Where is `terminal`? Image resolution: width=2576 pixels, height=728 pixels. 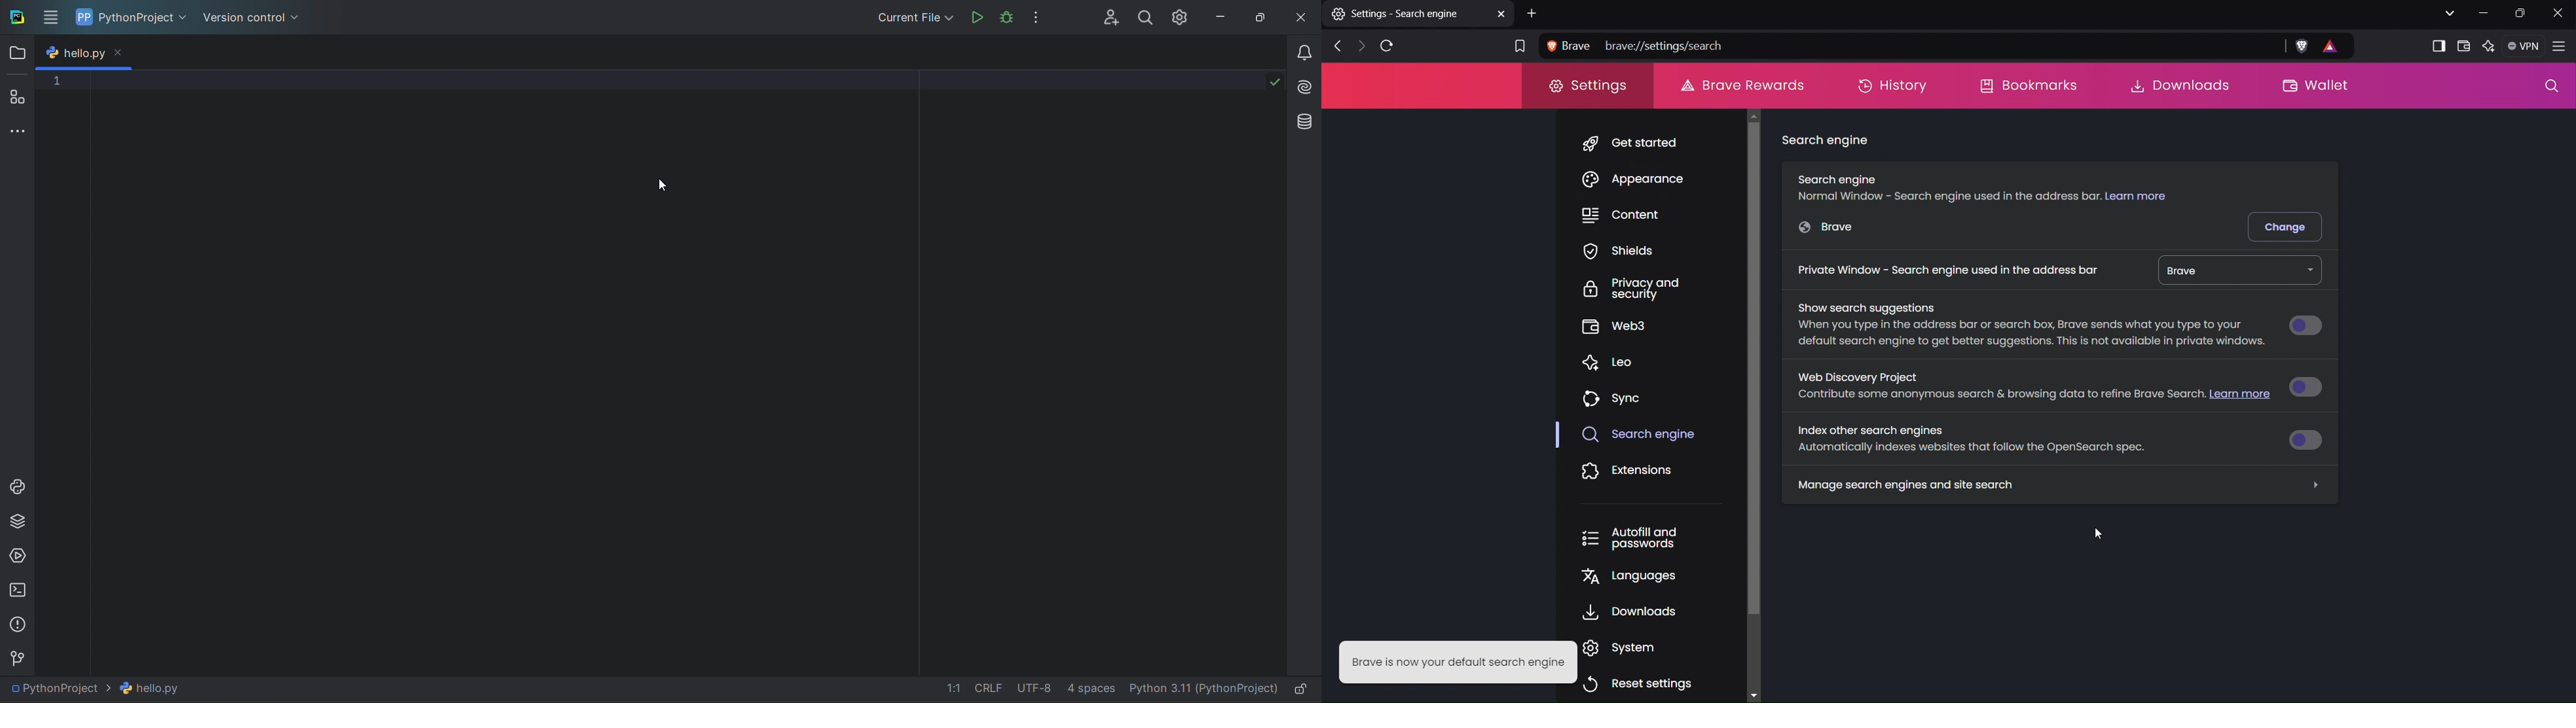
terminal is located at coordinates (16, 588).